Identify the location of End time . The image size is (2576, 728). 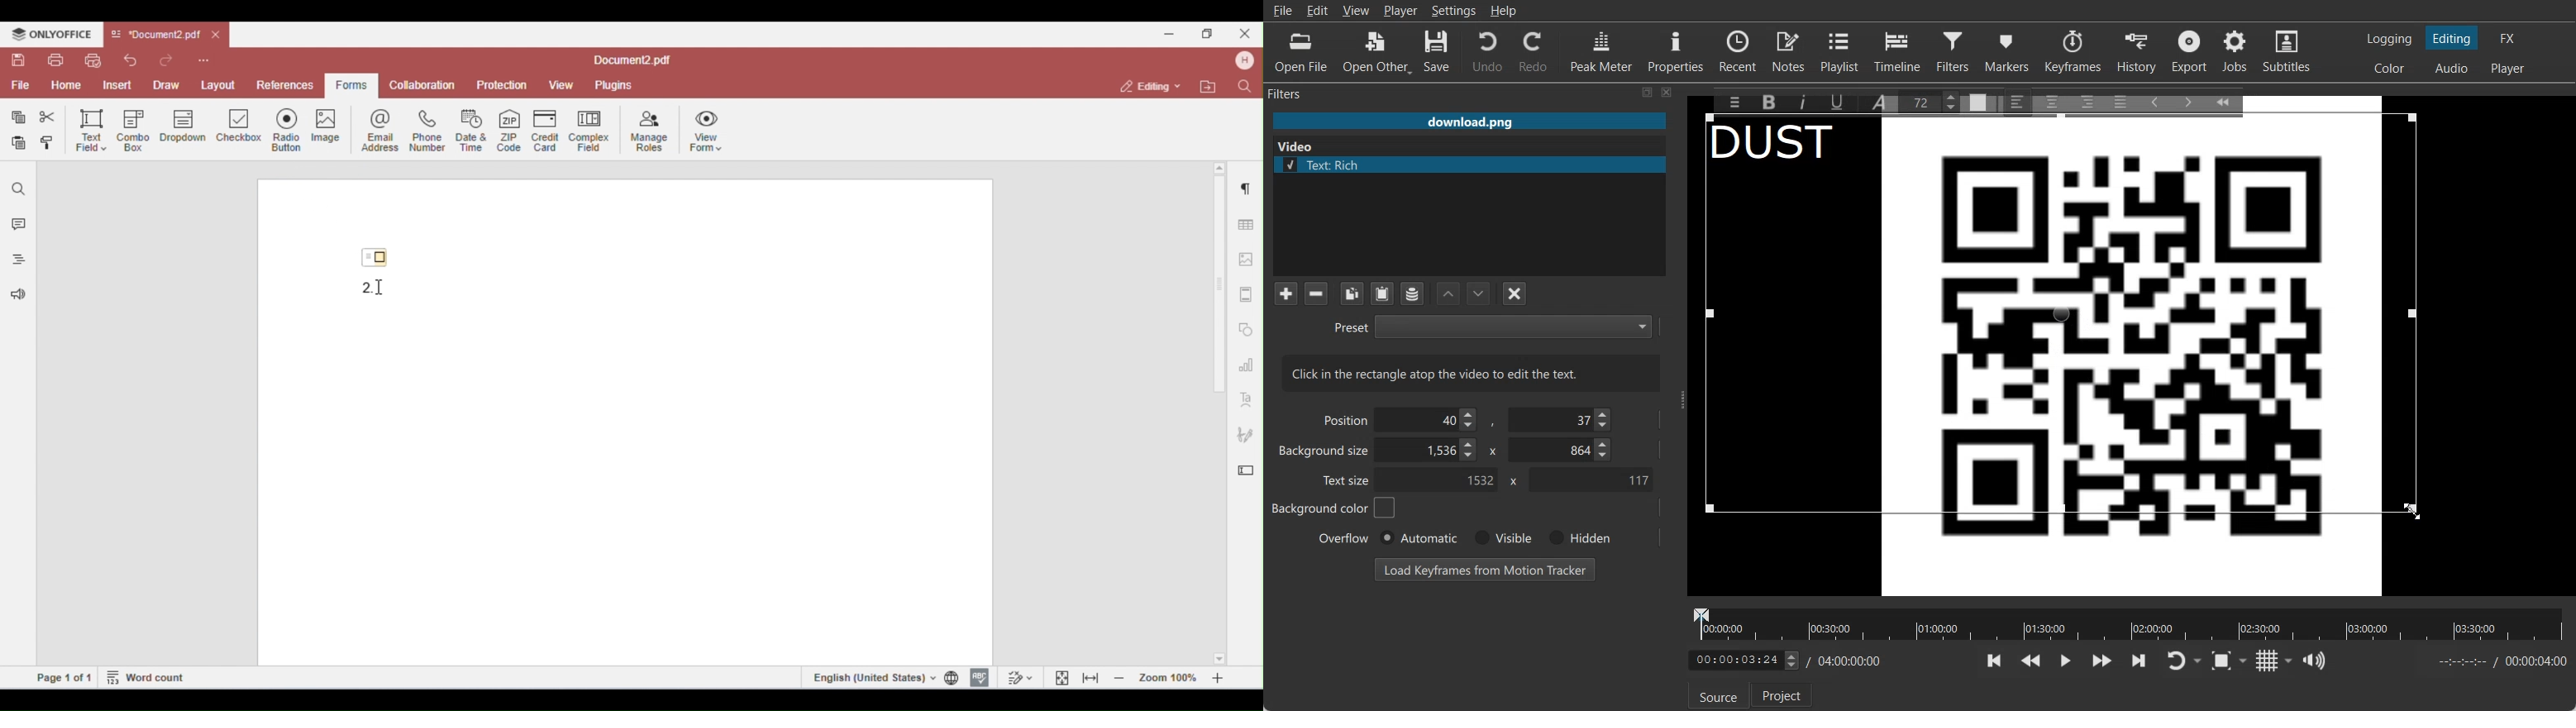
(2498, 661).